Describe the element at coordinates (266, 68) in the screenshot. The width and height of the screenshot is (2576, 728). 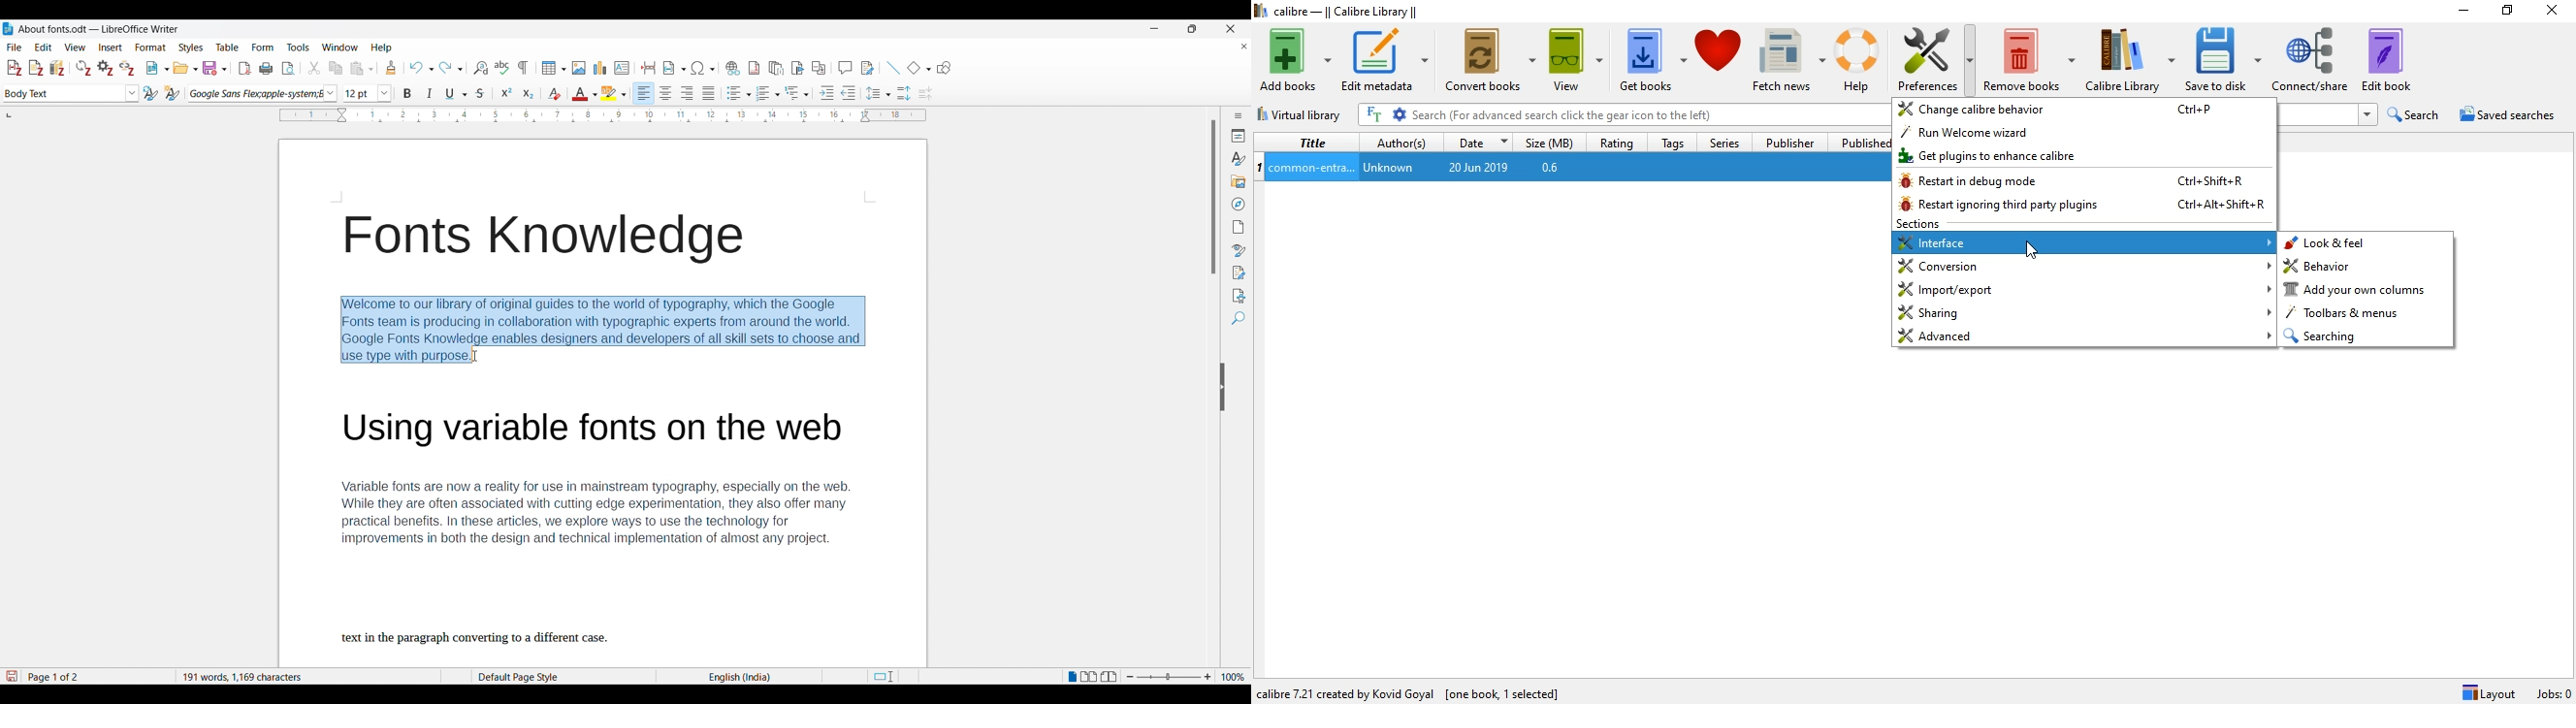
I see `Print` at that location.